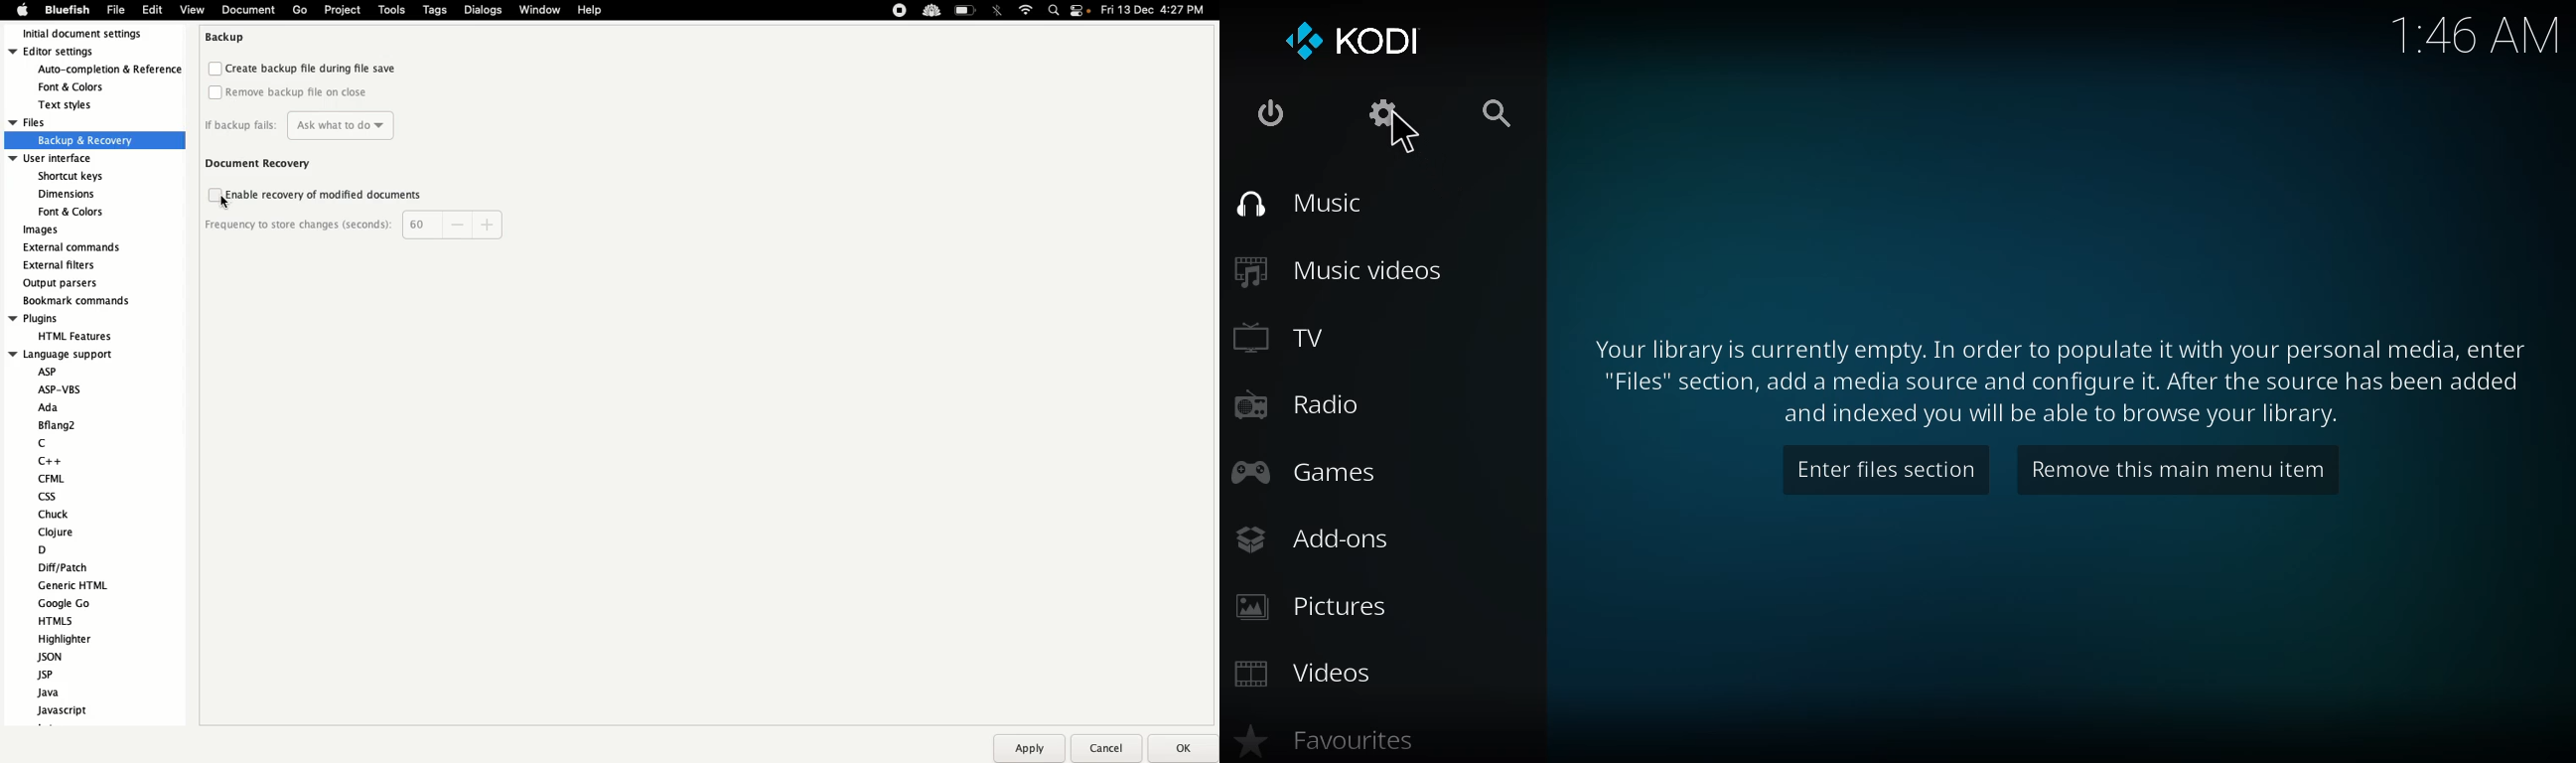 The image size is (2576, 784). I want to click on info, so click(2054, 382).